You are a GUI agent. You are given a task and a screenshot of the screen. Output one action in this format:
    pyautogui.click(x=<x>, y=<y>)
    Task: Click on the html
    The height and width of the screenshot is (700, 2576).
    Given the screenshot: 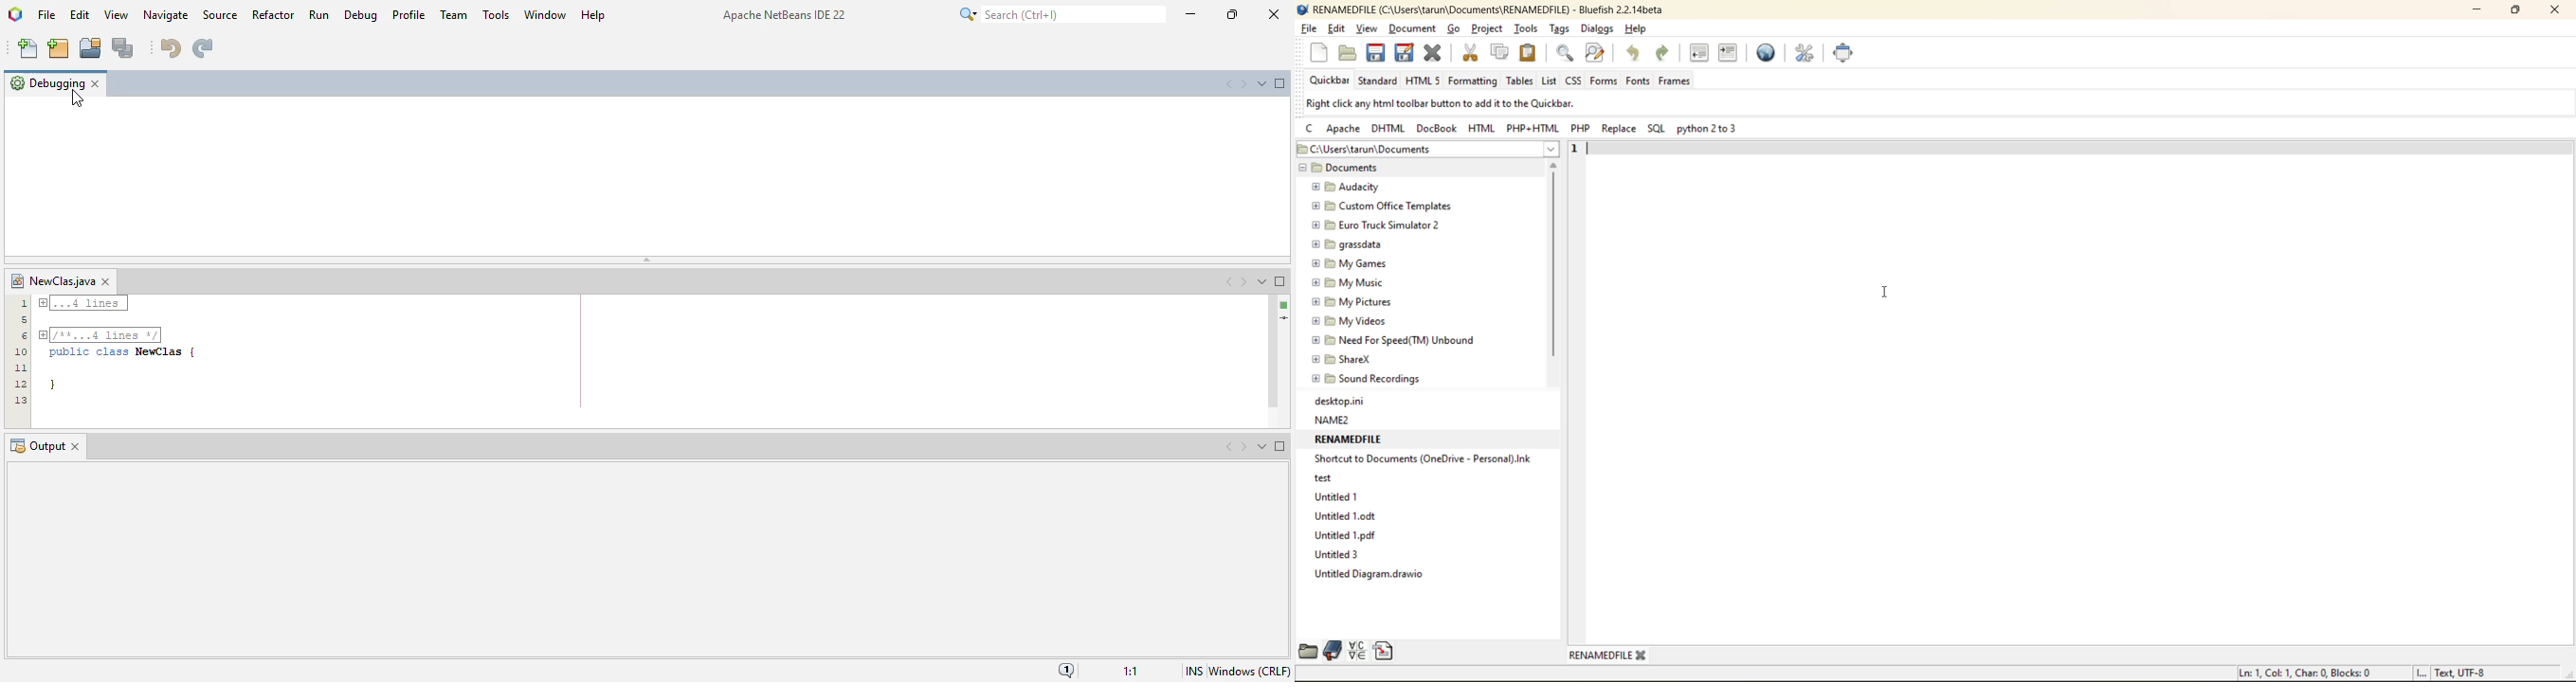 What is the action you would take?
    pyautogui.click(x=1481, y=129)
    